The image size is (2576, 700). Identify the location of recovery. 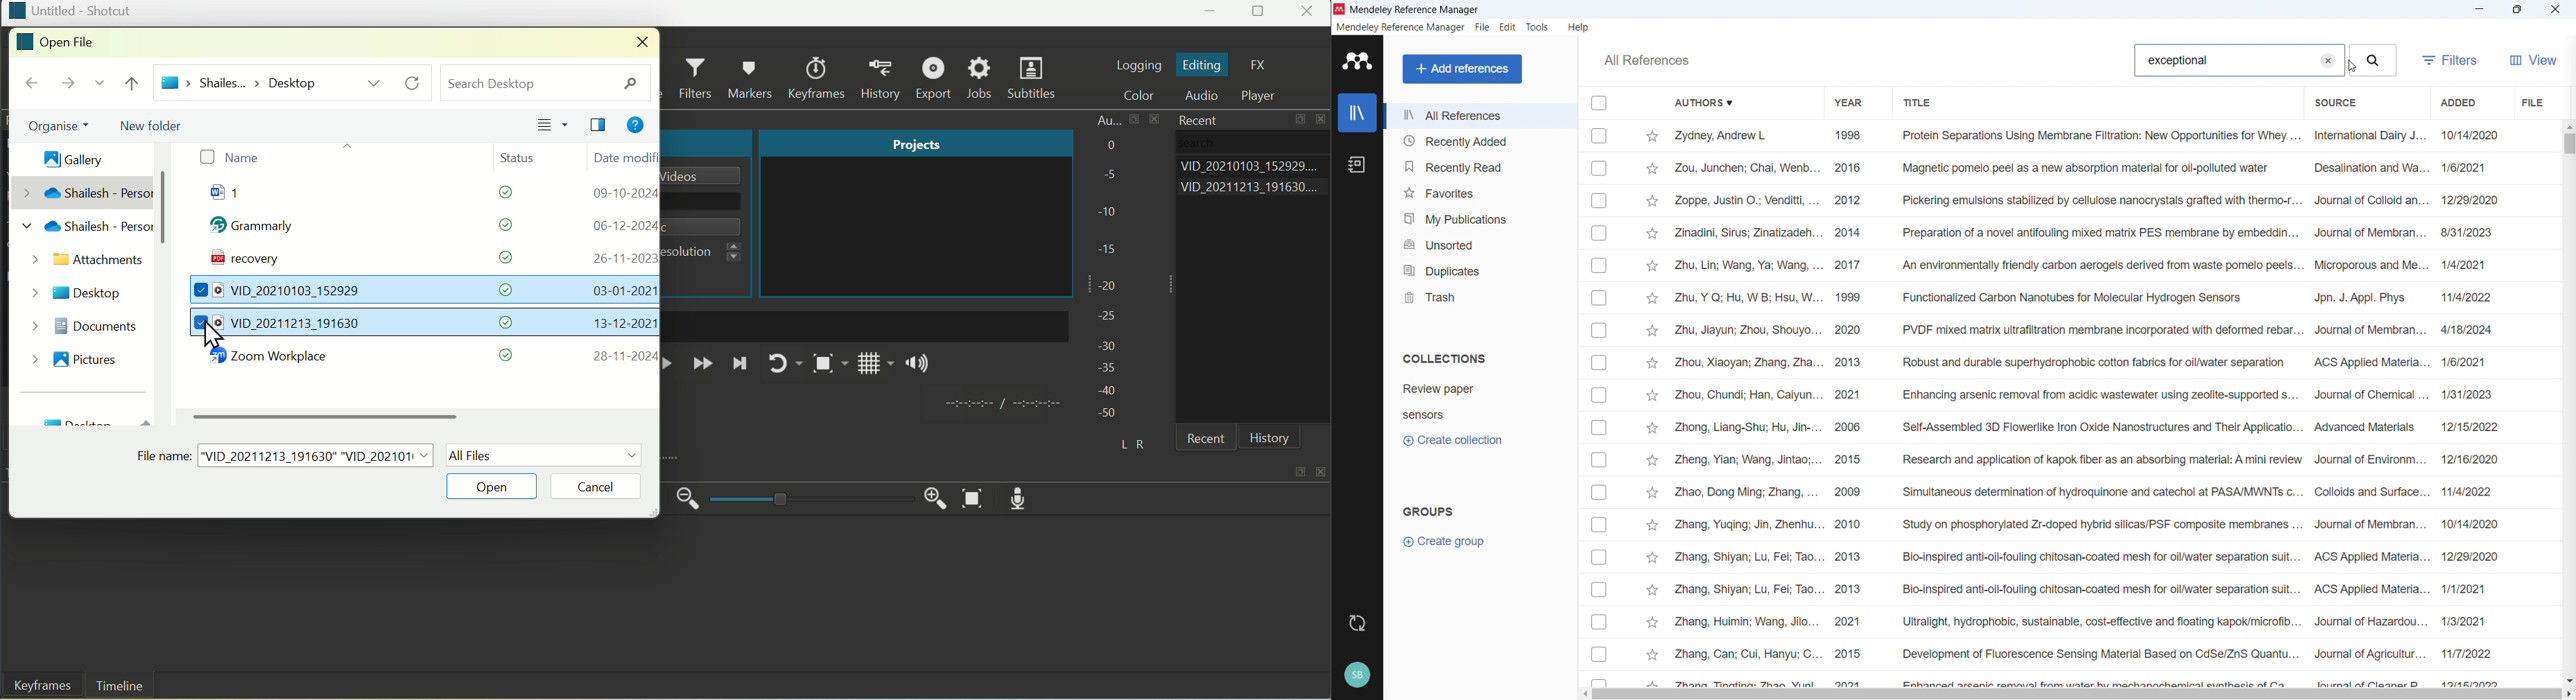
(241, 261).